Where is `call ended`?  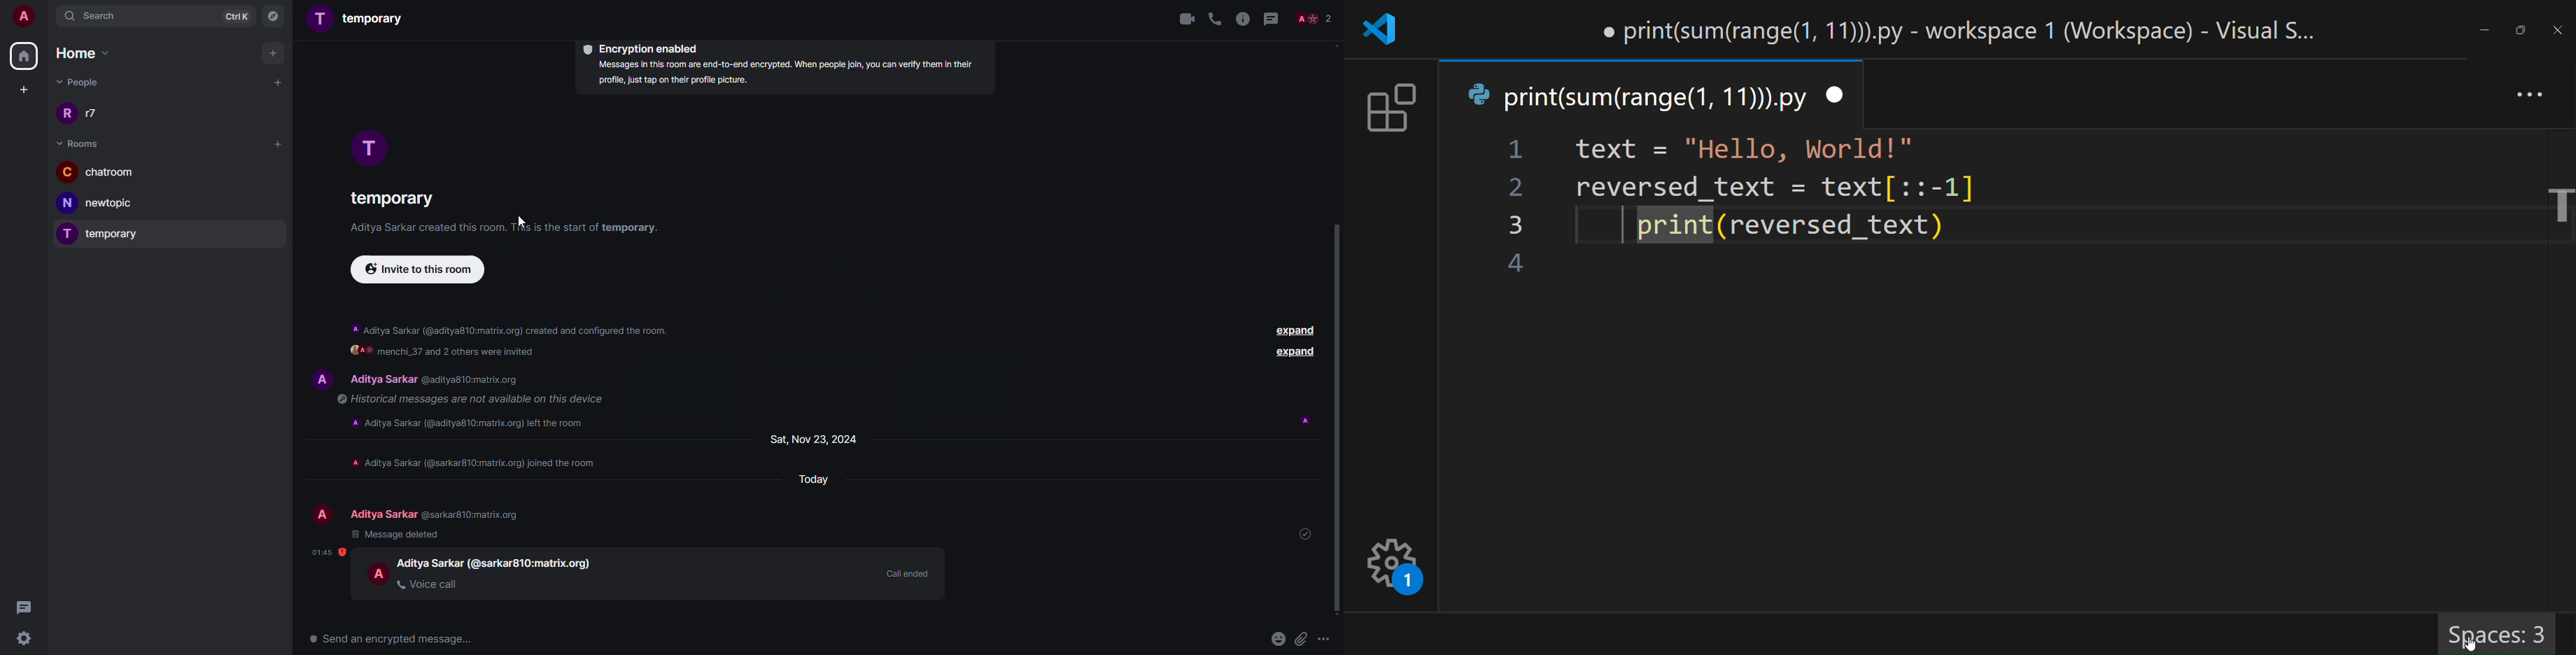
call ended is located at coordinates (907, 573).